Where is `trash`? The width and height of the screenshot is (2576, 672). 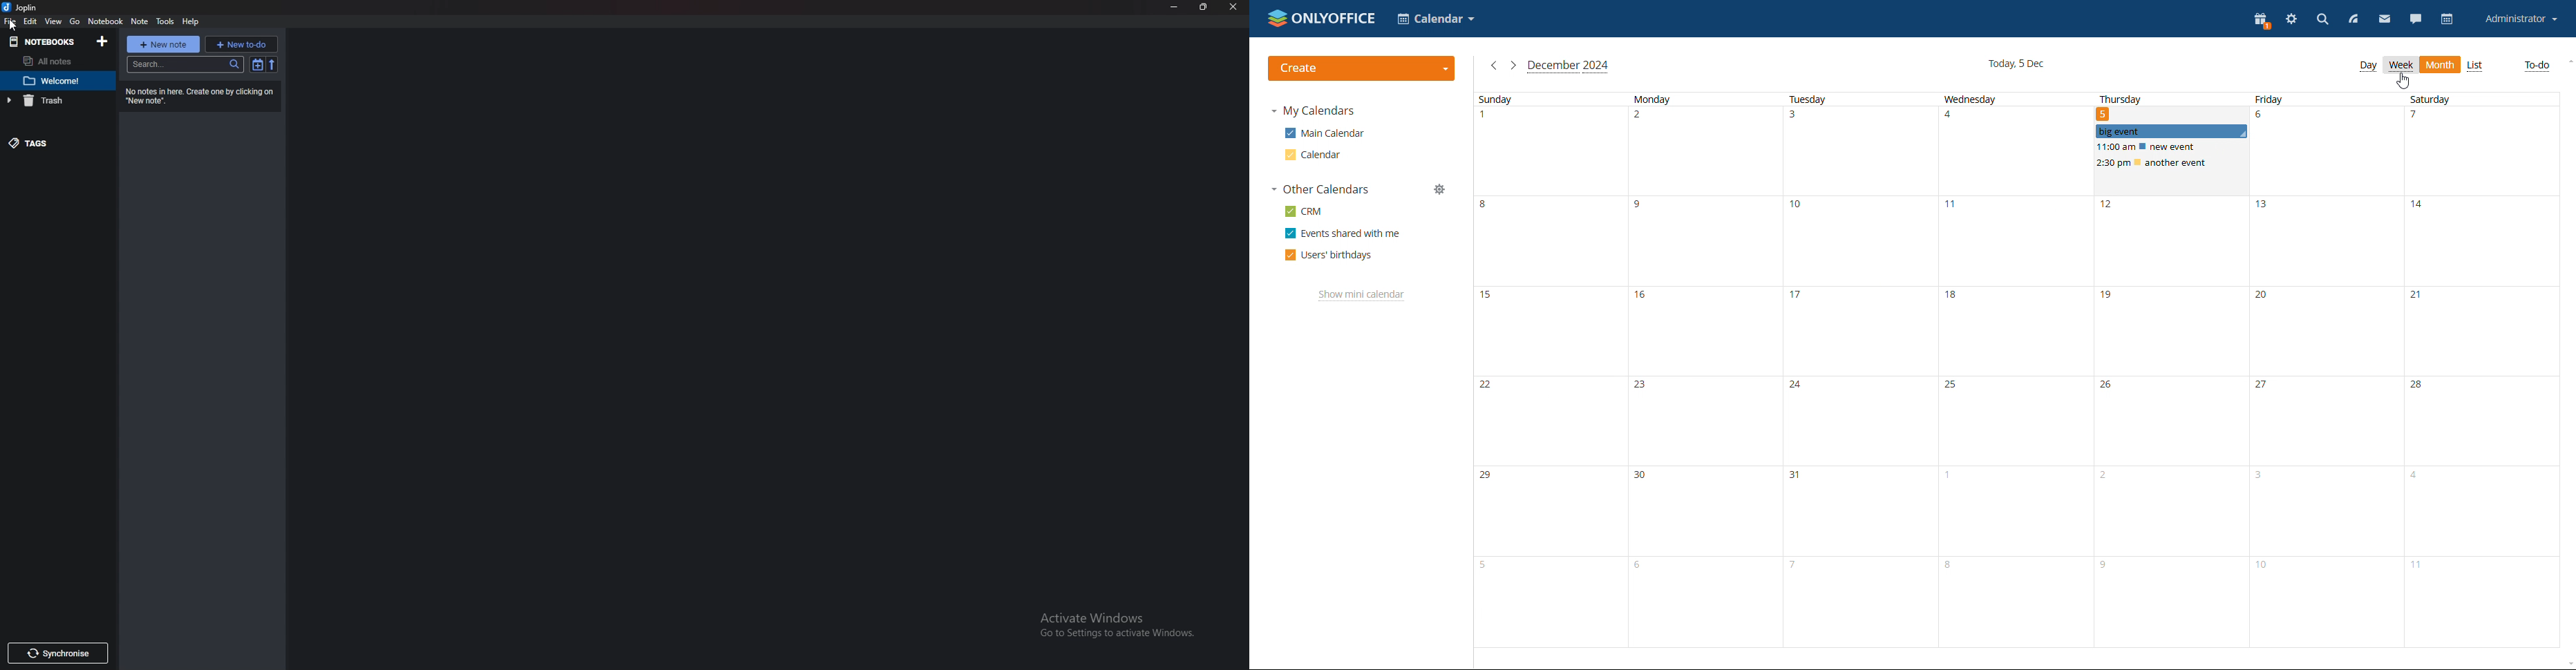 trash is located at coordinates (49, 101).